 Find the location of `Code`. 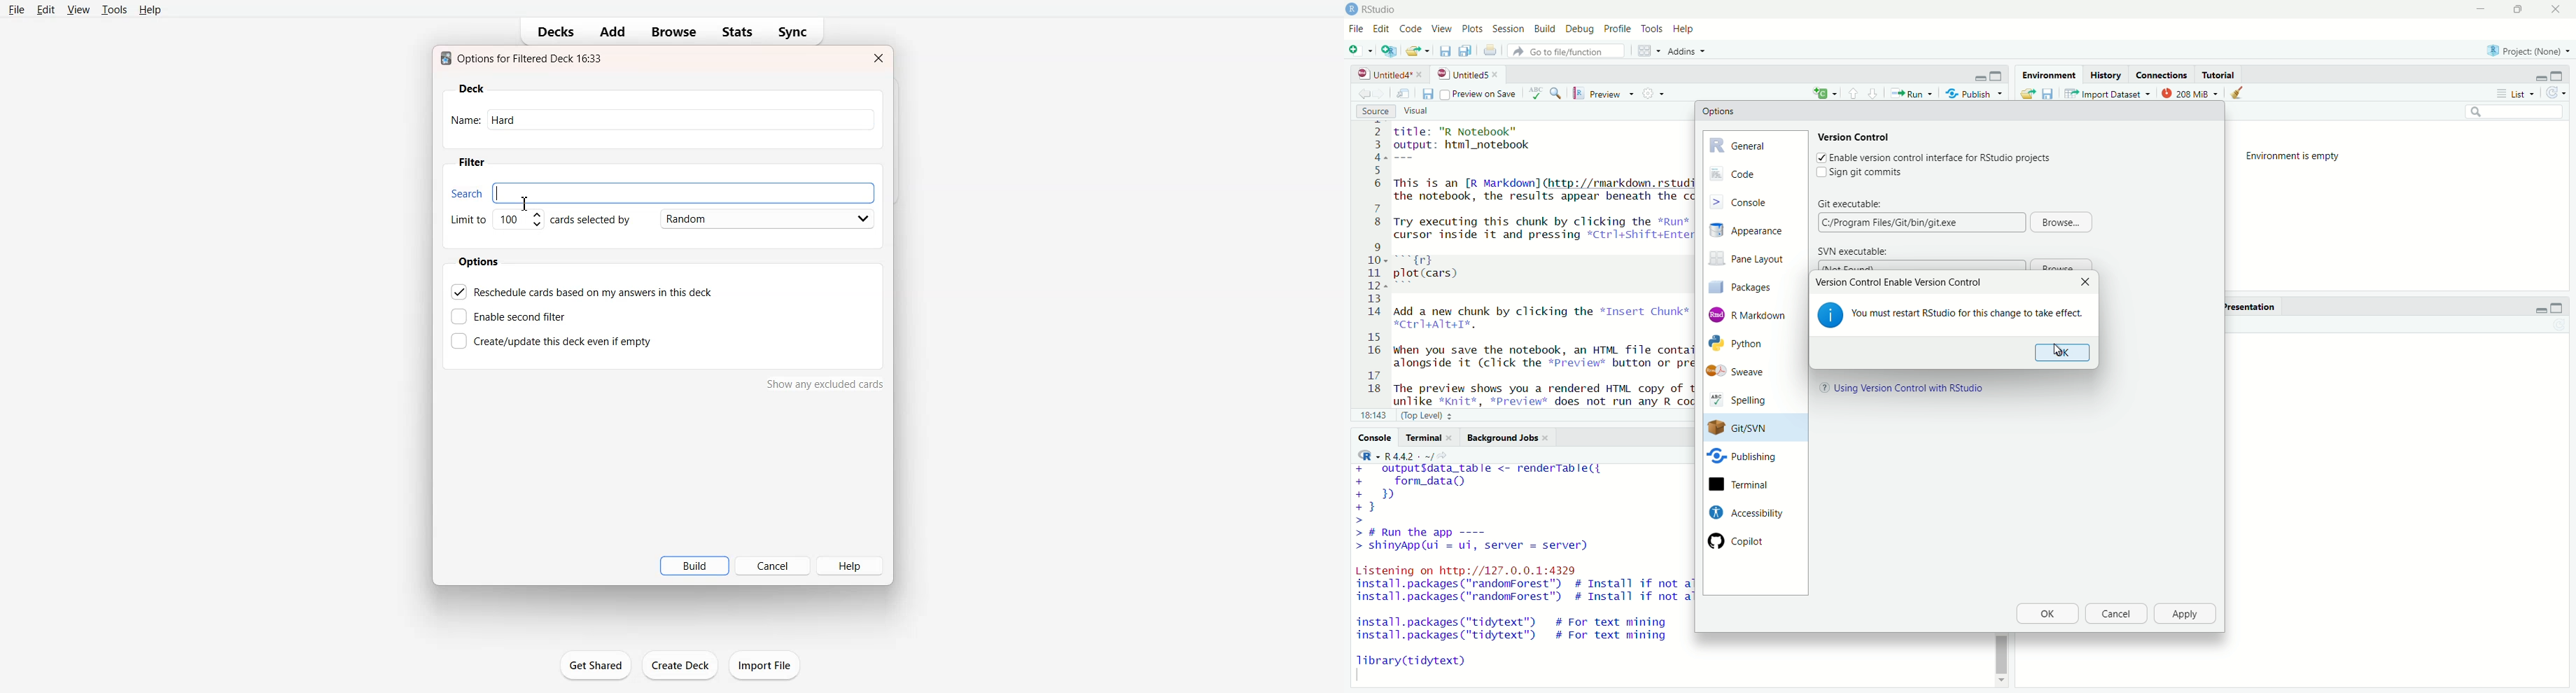

Code is located at coordinates (1409, 30).